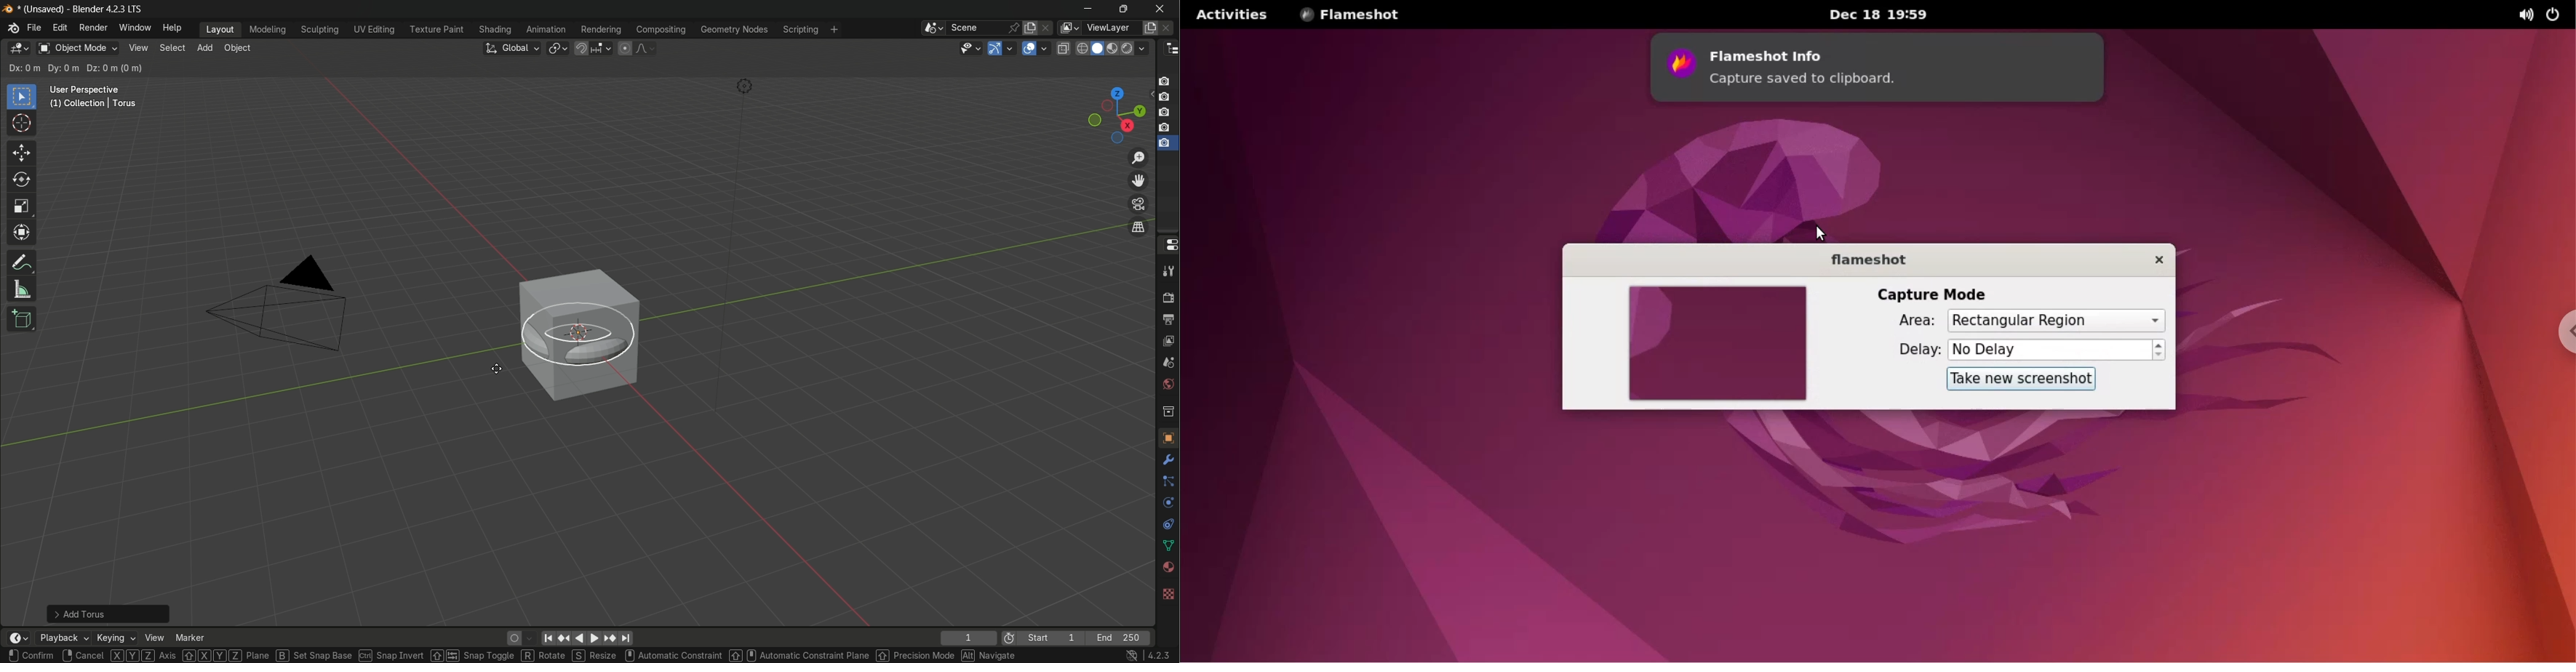 This screenshot has height=672, width=2576. What do you see at coordinates (32, 654) in the screenshot?
I see `confirm` at bounding box center [32, 654].